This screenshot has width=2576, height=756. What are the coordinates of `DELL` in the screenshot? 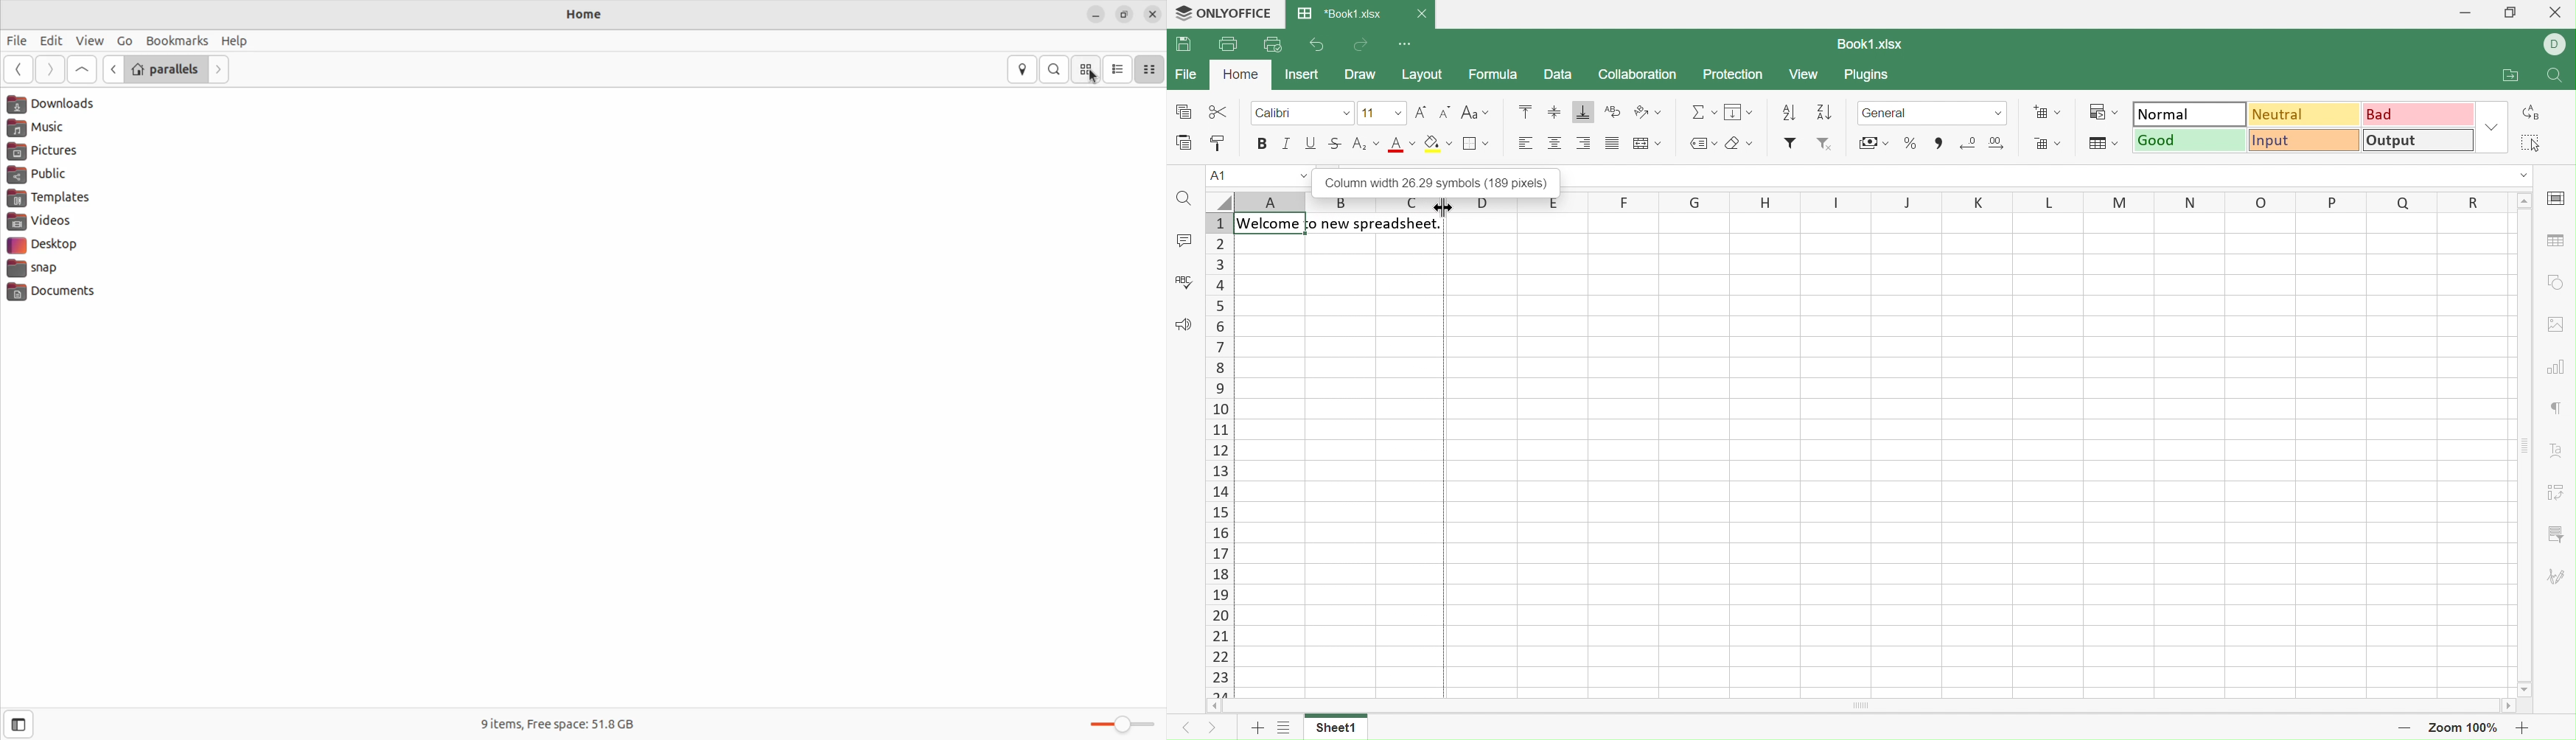 It's located at (2555, 43).